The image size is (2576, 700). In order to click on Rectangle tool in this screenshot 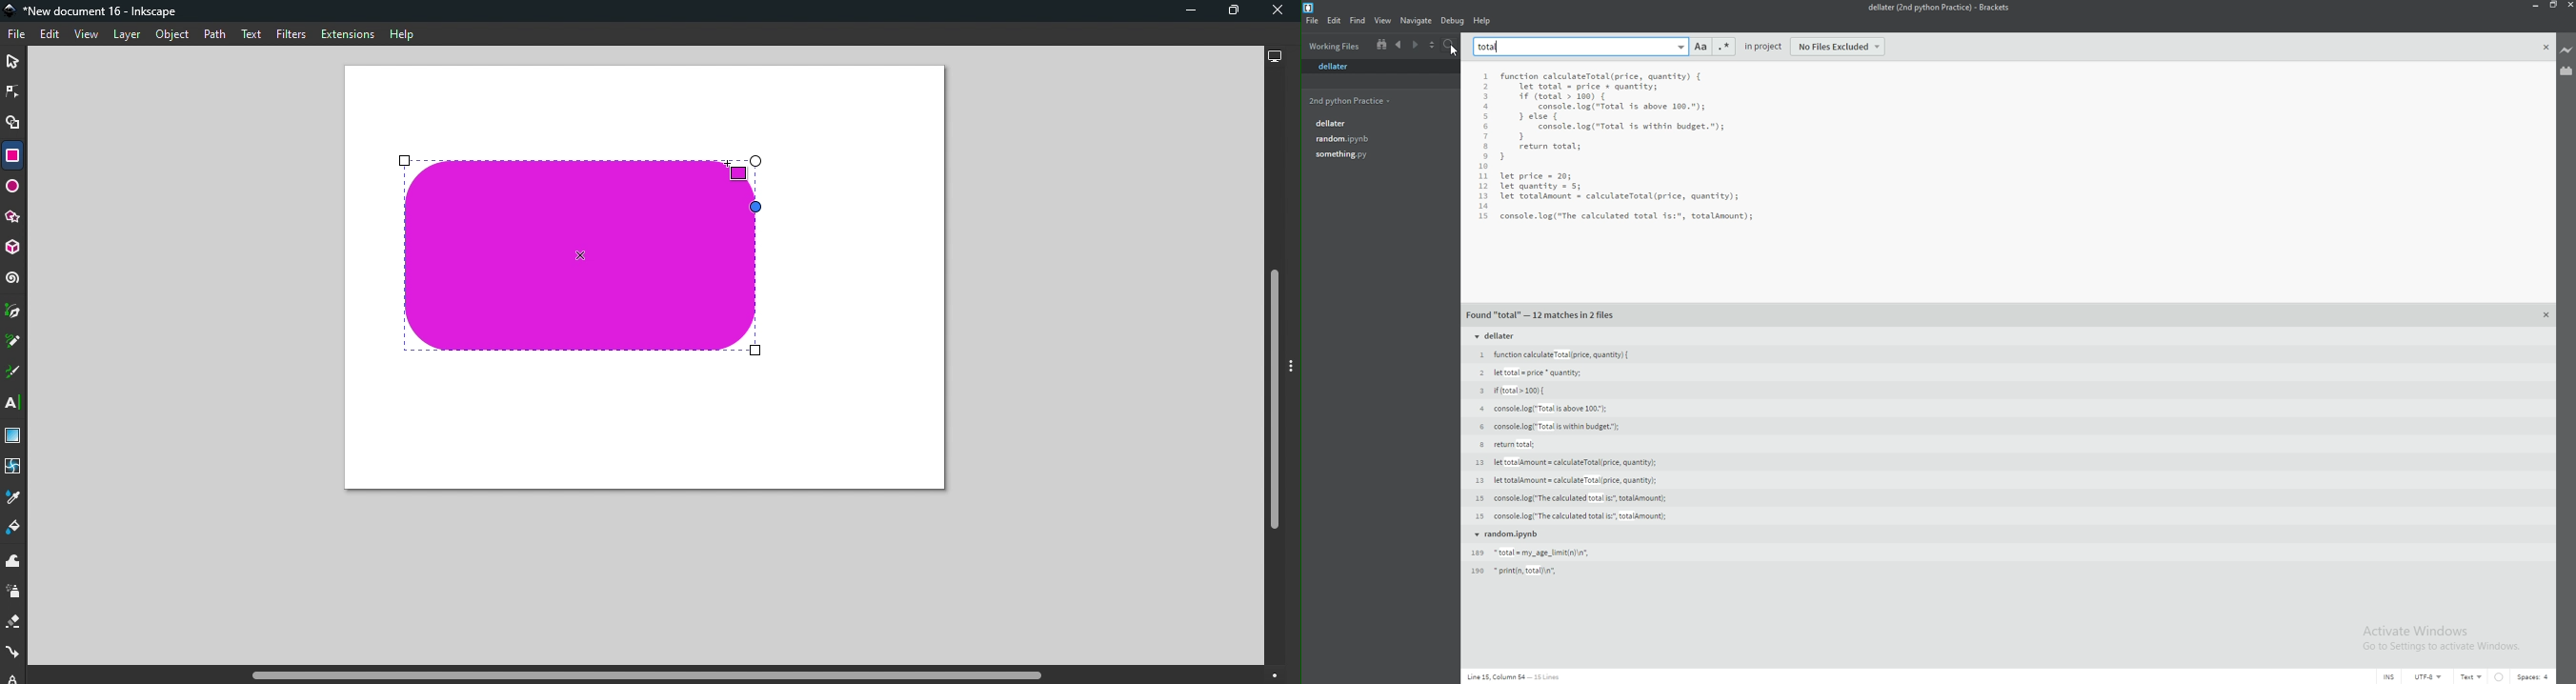, I will do `click(11, 155)`.